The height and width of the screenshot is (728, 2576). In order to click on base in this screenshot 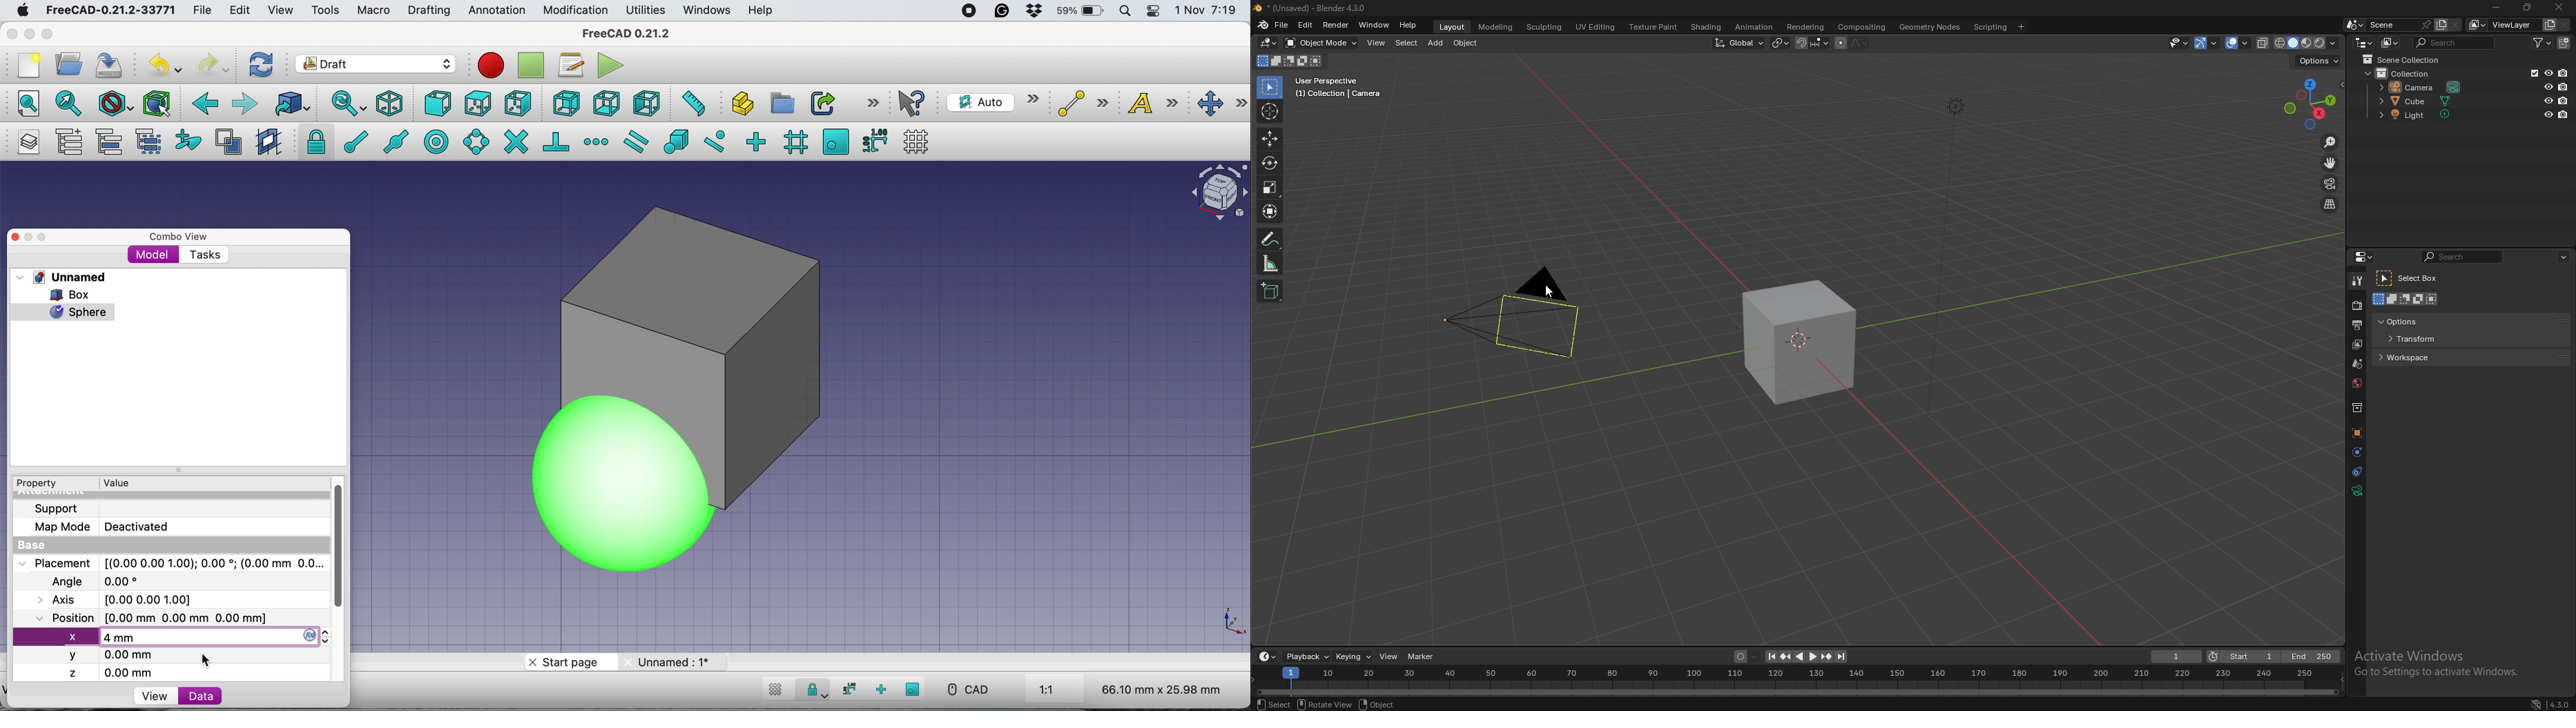, I will do `click(35, 546)`.